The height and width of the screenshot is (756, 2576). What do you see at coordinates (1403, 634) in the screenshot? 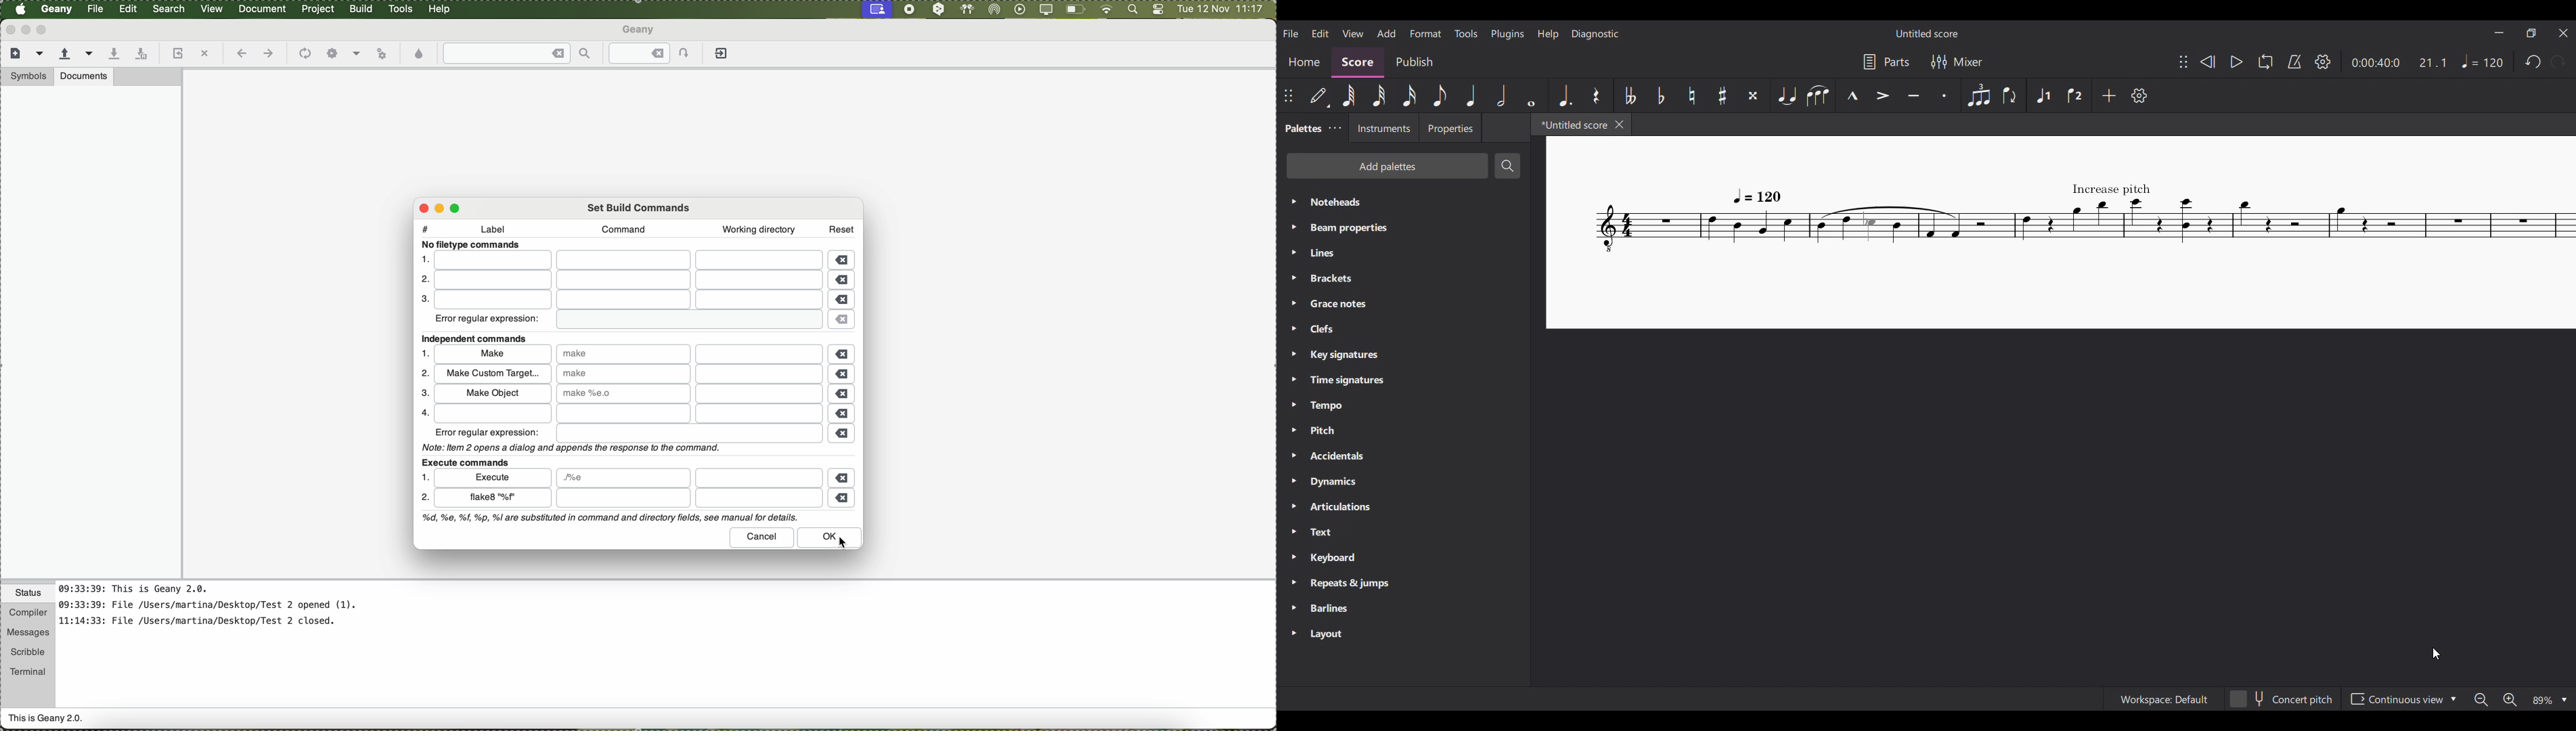
I see `Layout` at bounding box center [1403, 634].